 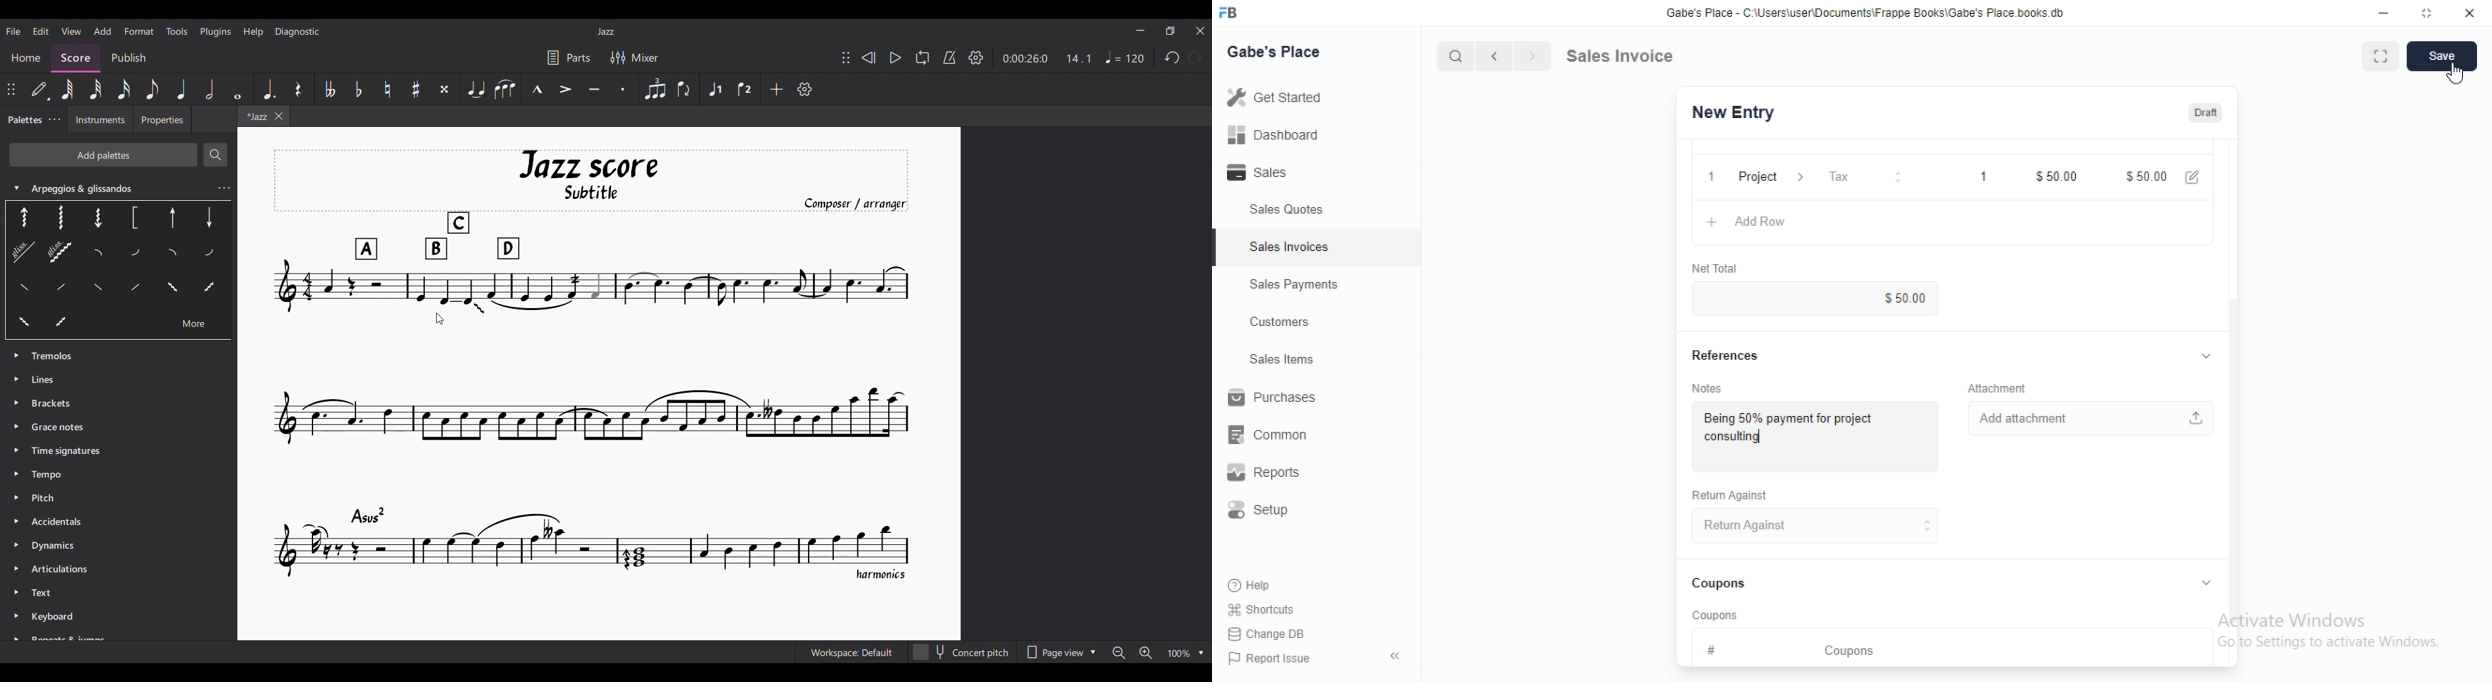 What do you see at coordinates (60, 217) in the screenshot?
I see `plate2` at bounding box center [60, 217].